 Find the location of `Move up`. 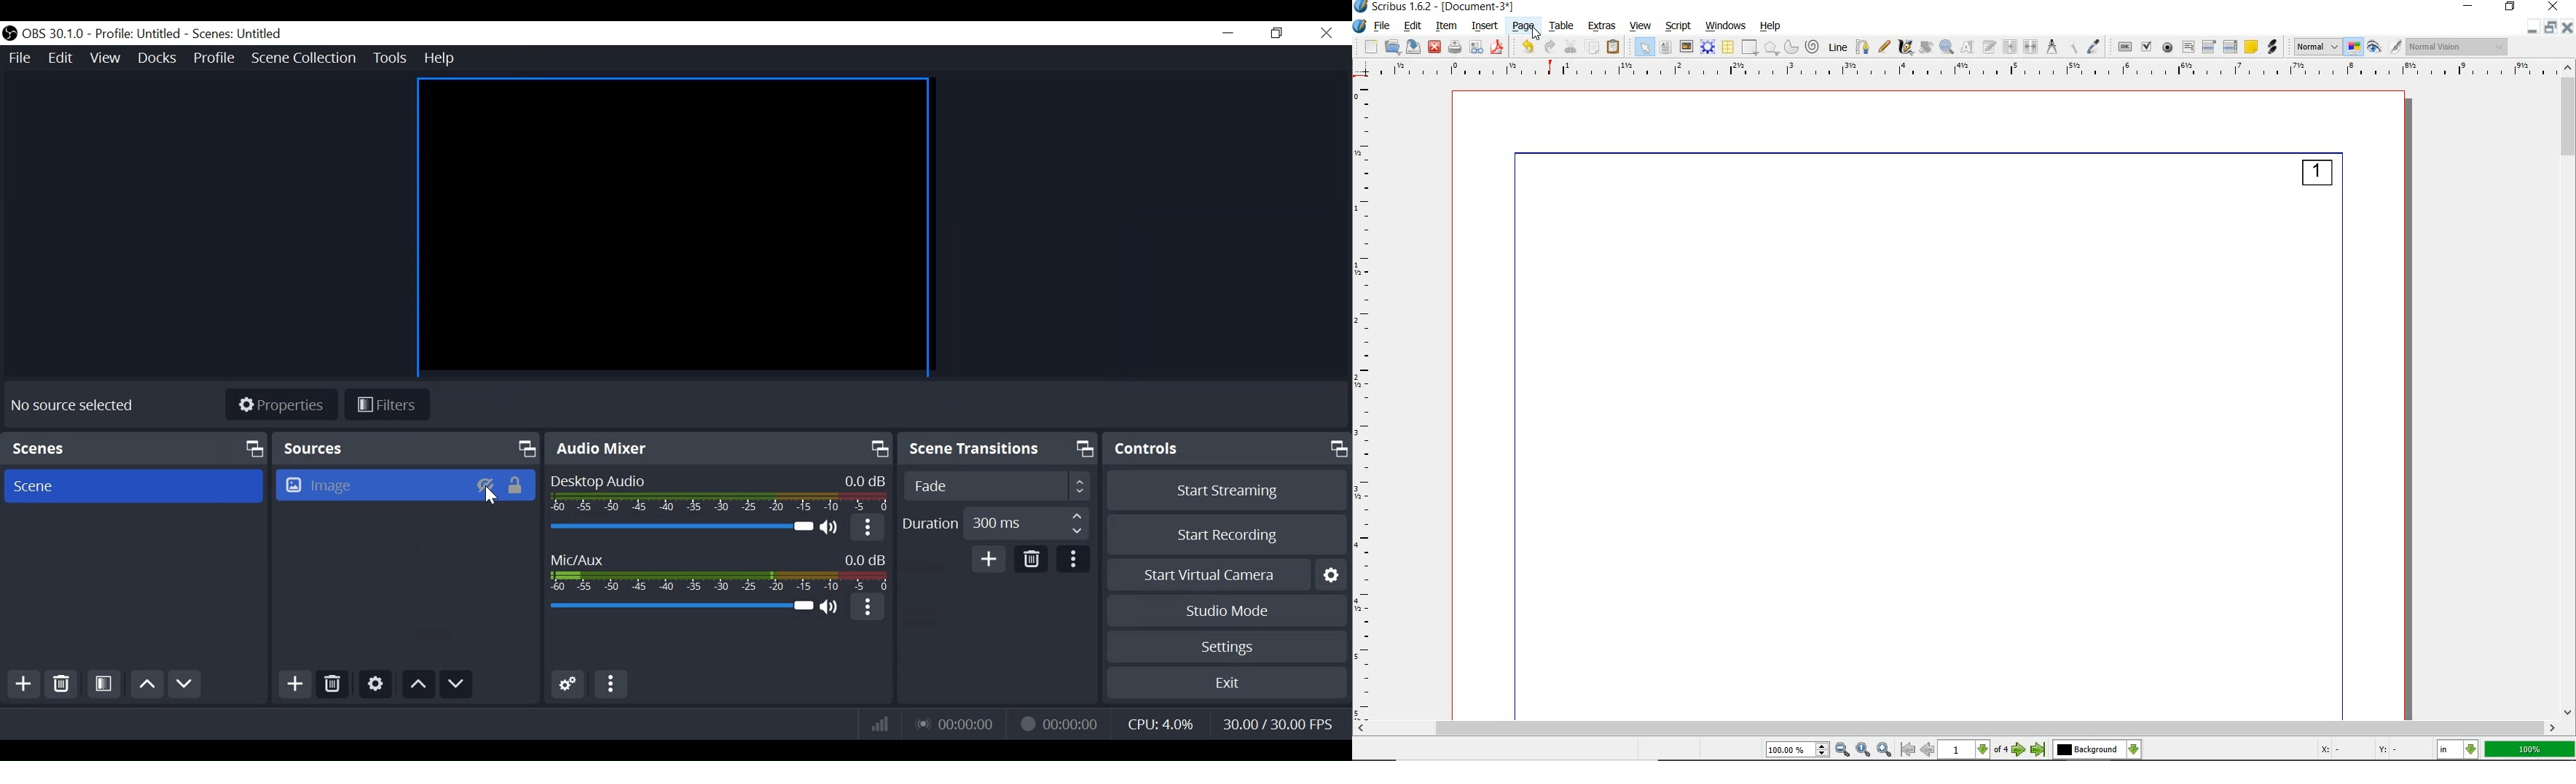

Move up is located at coordinates (419, 683).